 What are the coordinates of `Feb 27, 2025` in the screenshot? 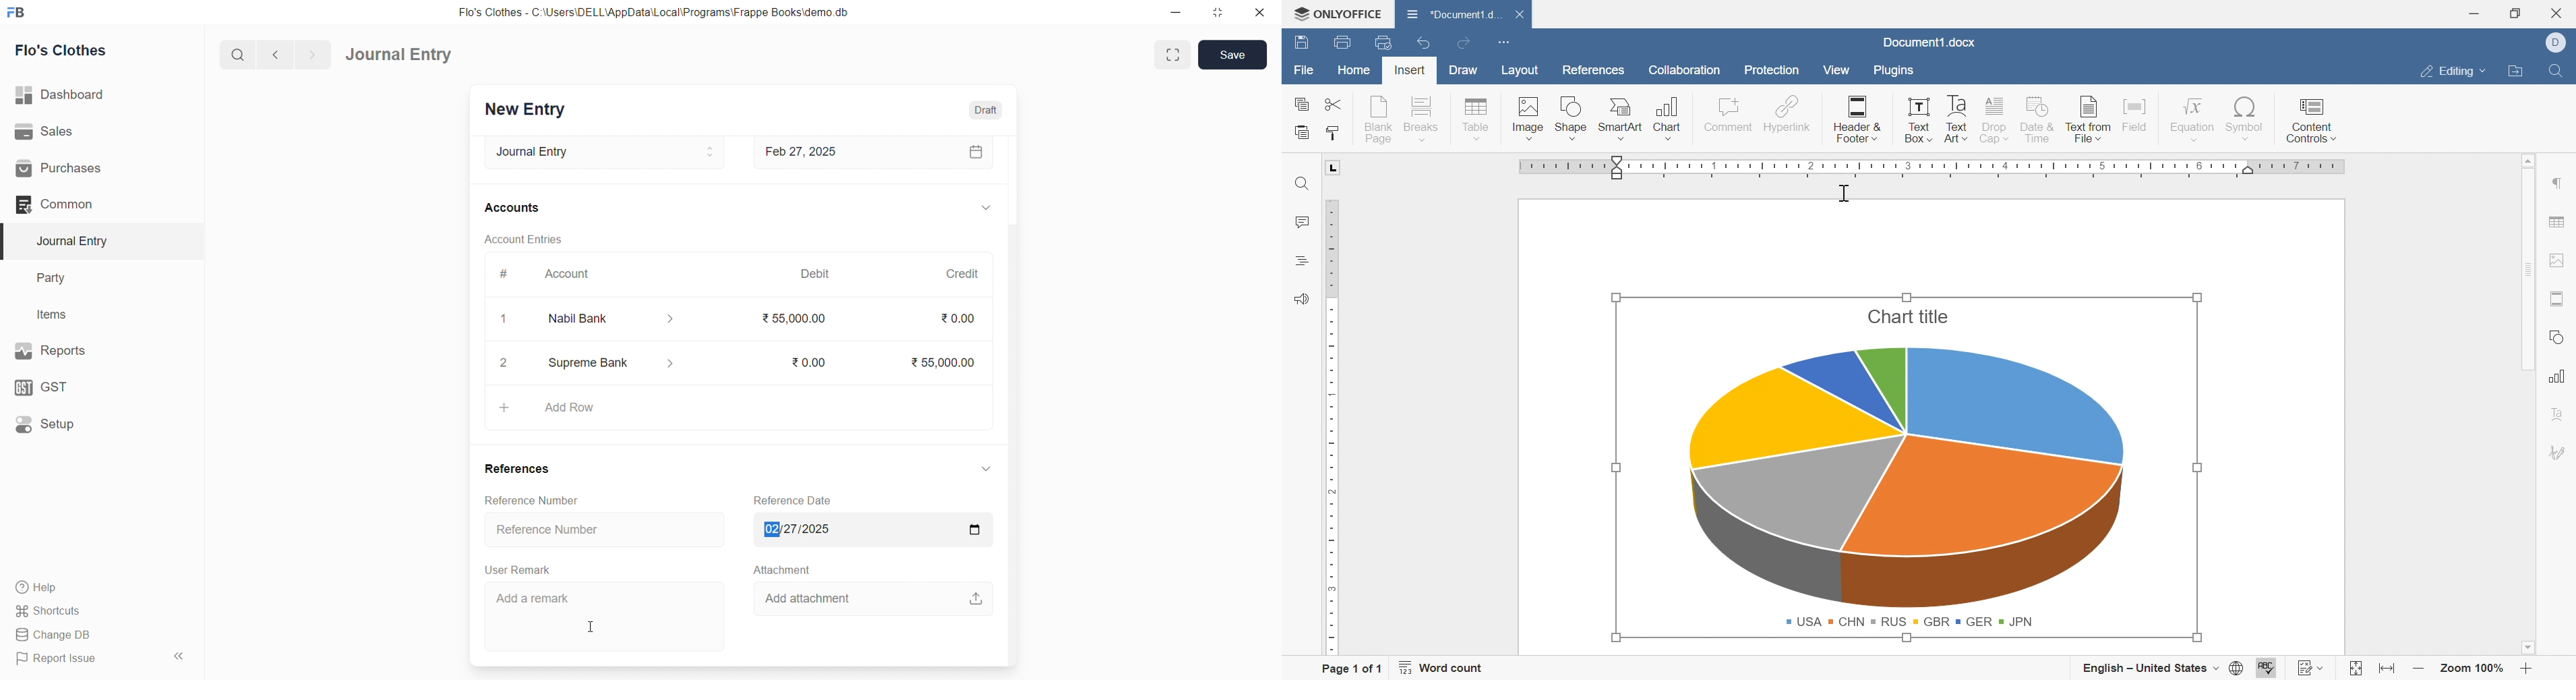 It's located at (874, 154).